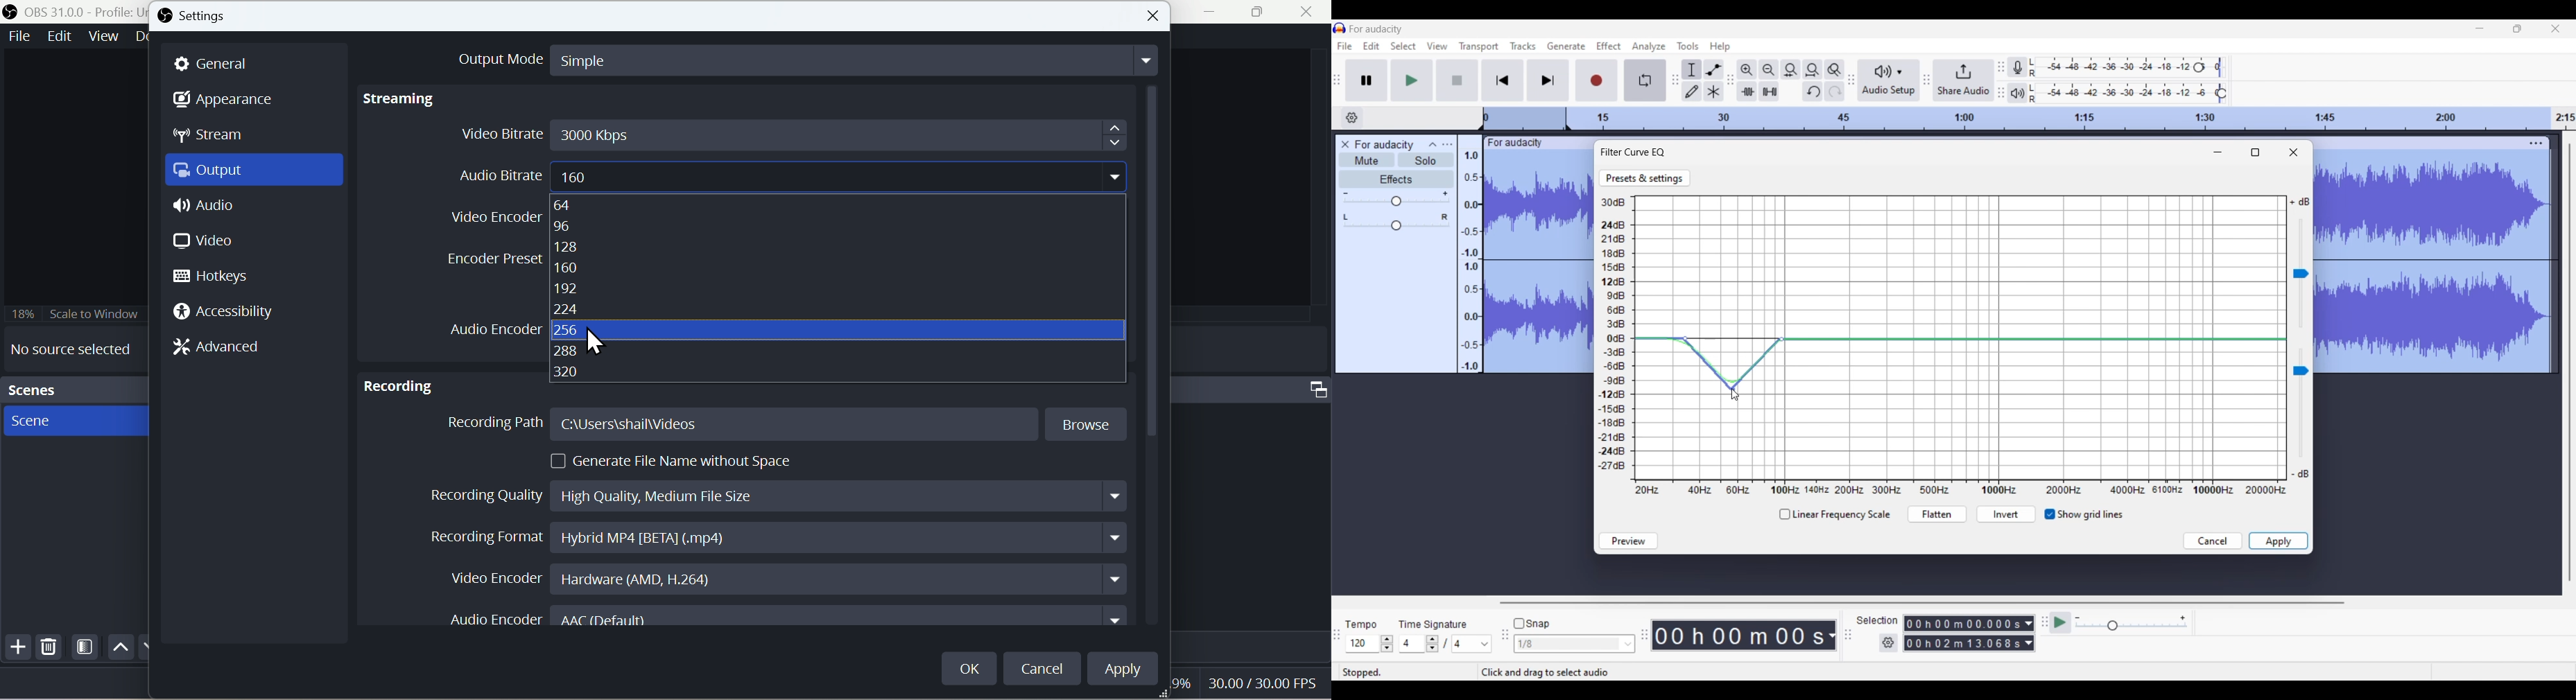 Image resolution: width=2576 pixels, height=700 pixels. Describe the element at coordinates (1396, 226) in the screenshot. I see `Change pan` at that location.